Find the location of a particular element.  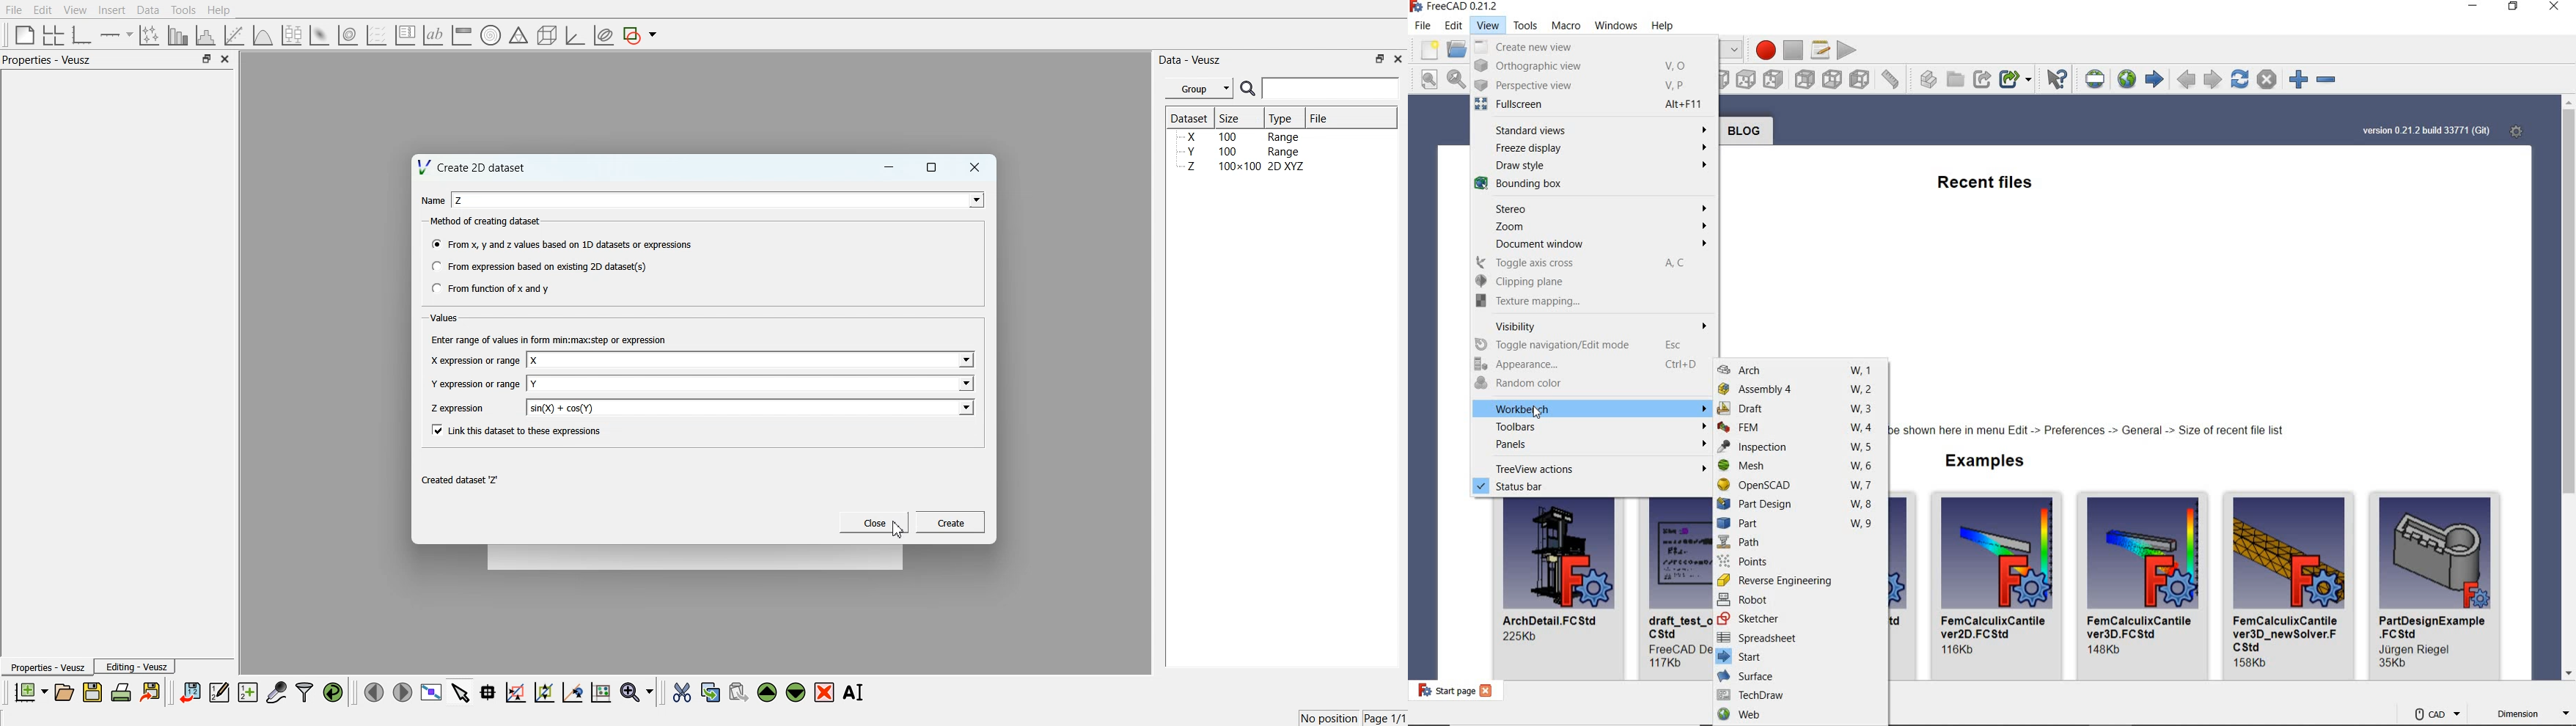

right is located at coordinates (1774, 79).